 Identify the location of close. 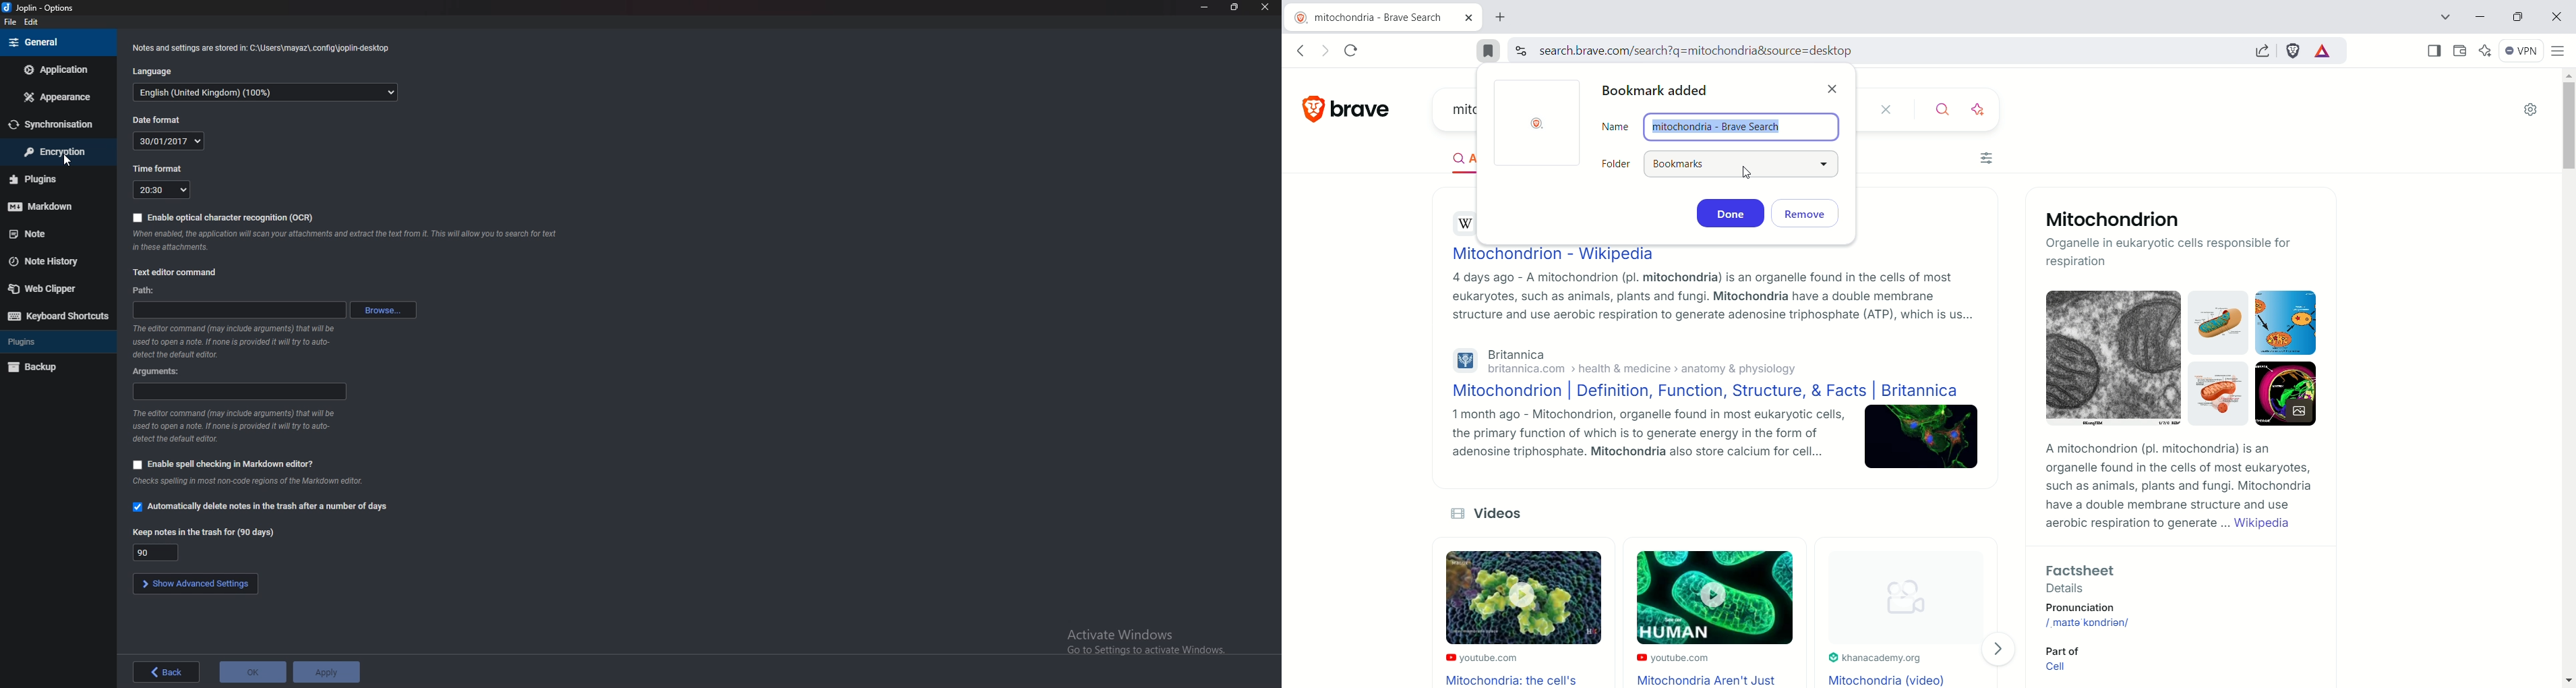
(1264, 8).